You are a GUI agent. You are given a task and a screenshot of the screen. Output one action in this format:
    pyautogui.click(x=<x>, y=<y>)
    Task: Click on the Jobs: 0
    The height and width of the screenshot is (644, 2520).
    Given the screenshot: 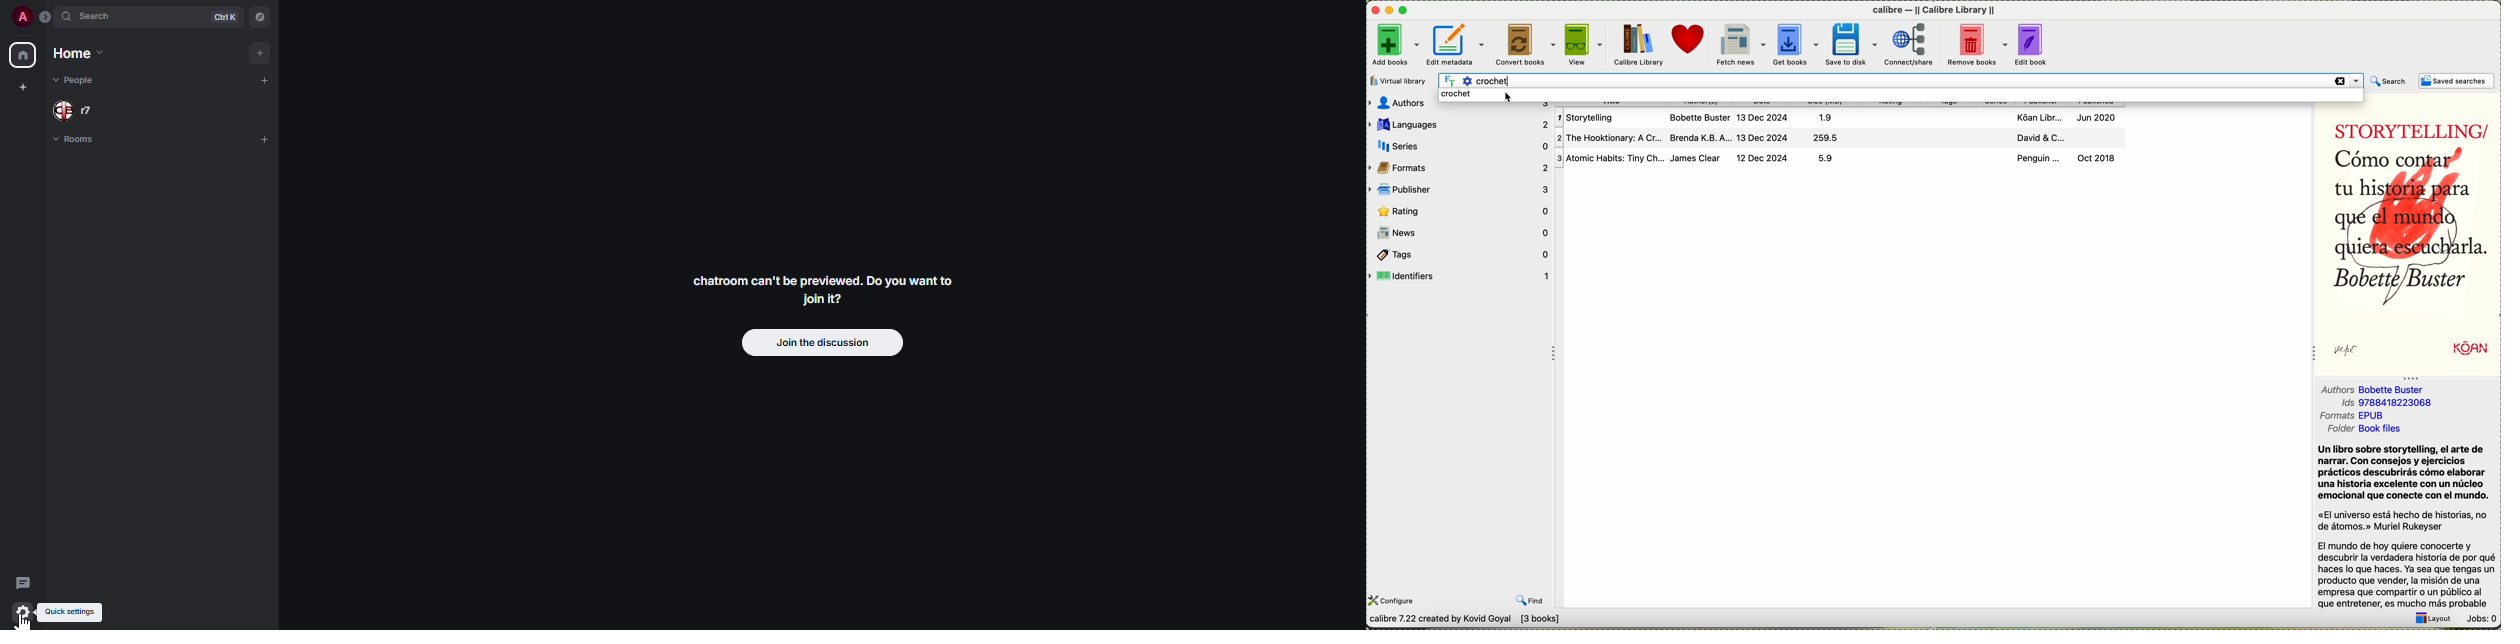 What is the action you would take?
    pyautogui.click(x=2481, y=618)
    